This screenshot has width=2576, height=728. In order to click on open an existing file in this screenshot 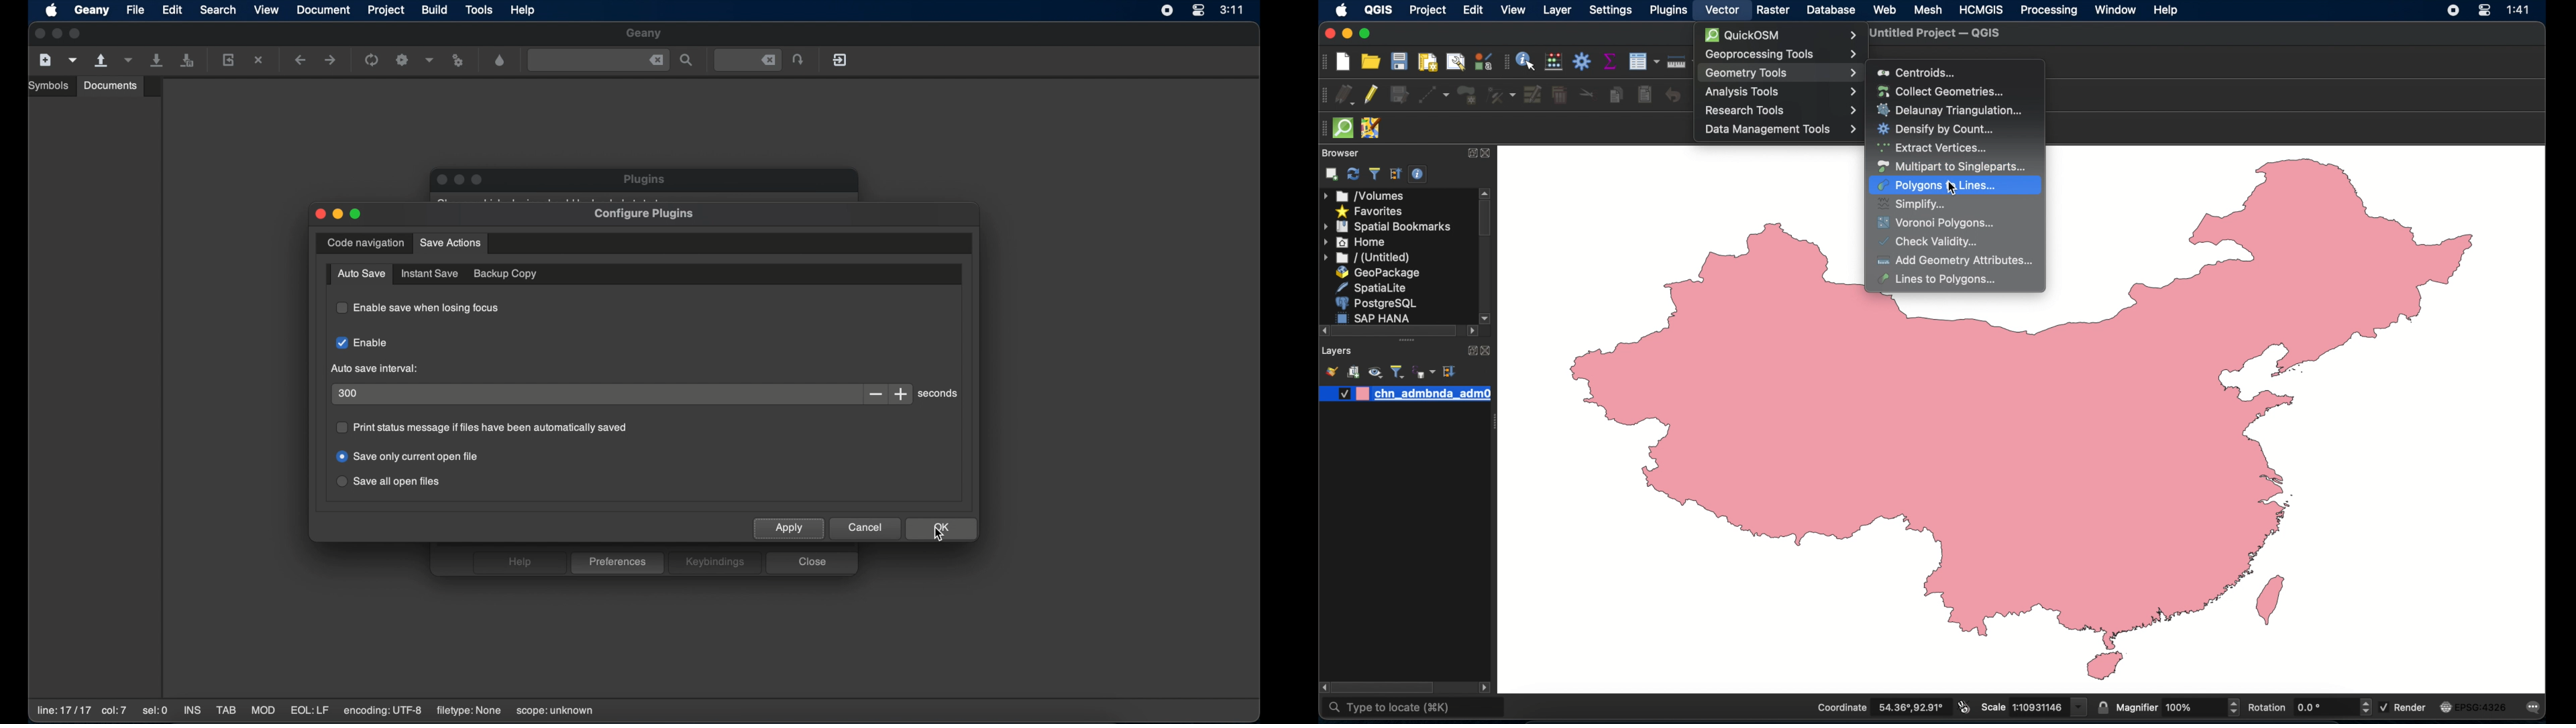, I will do `click(102, 61)`.